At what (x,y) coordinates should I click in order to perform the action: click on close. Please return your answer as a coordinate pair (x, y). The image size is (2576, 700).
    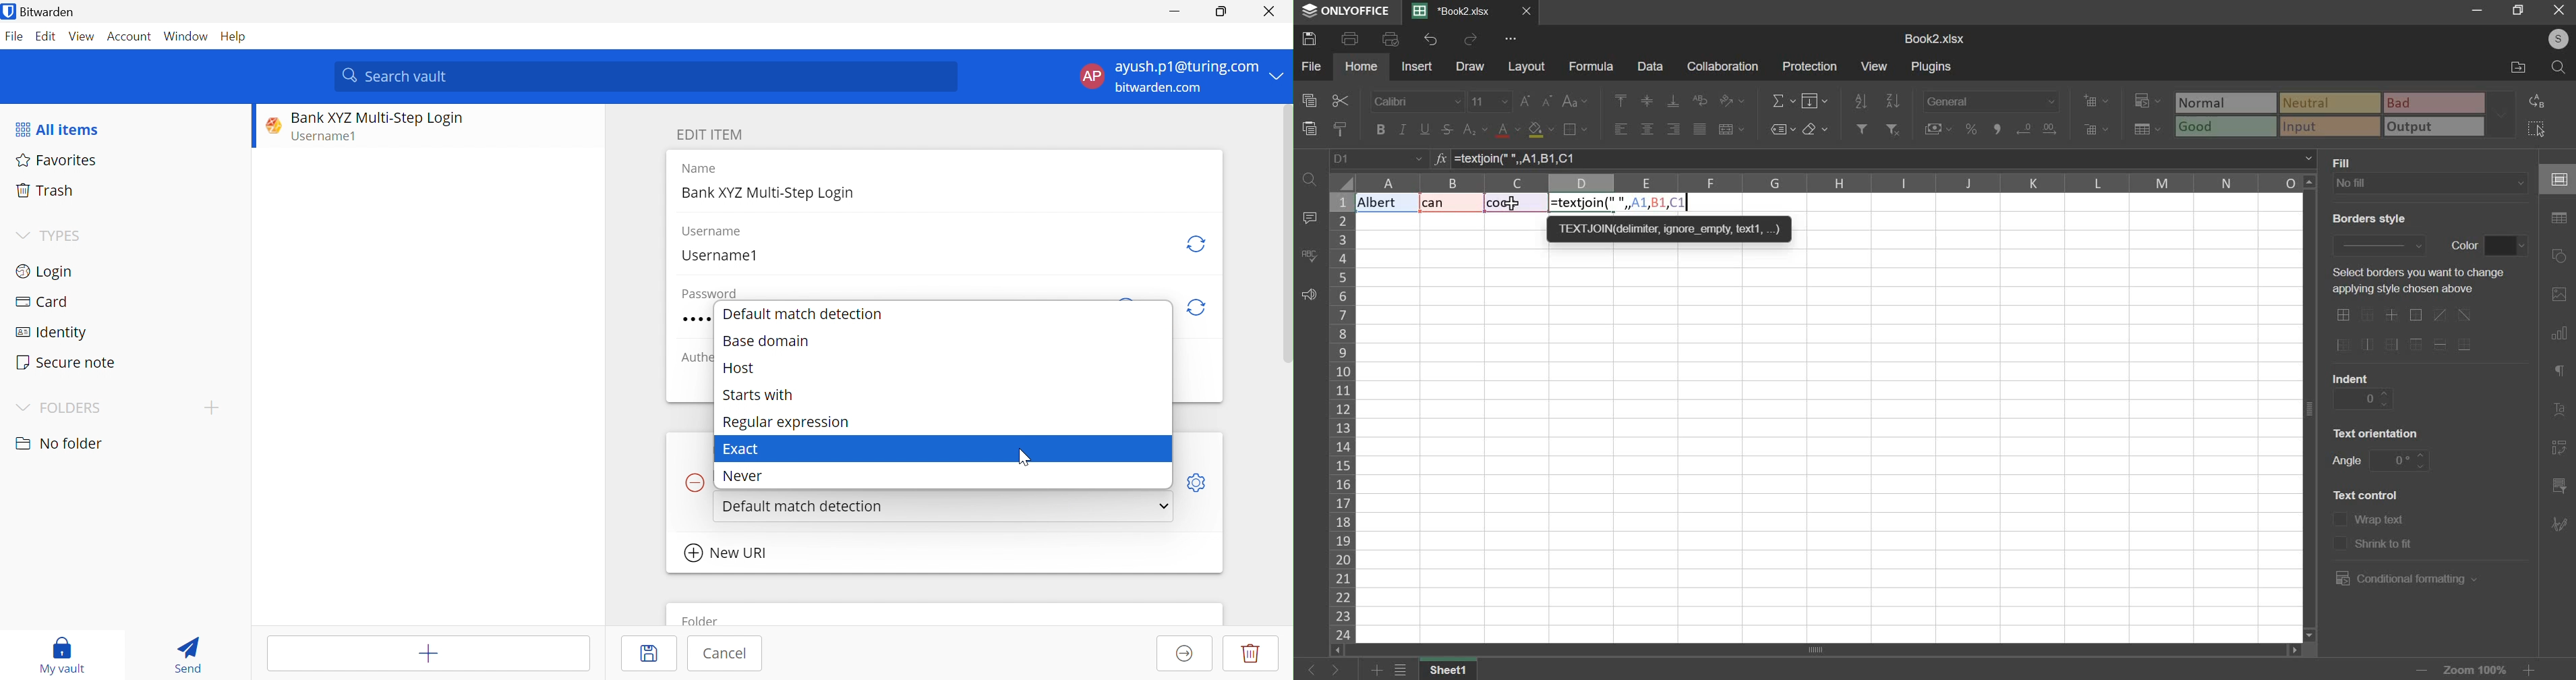
    Looking at the image, I should click on (1530, 13).